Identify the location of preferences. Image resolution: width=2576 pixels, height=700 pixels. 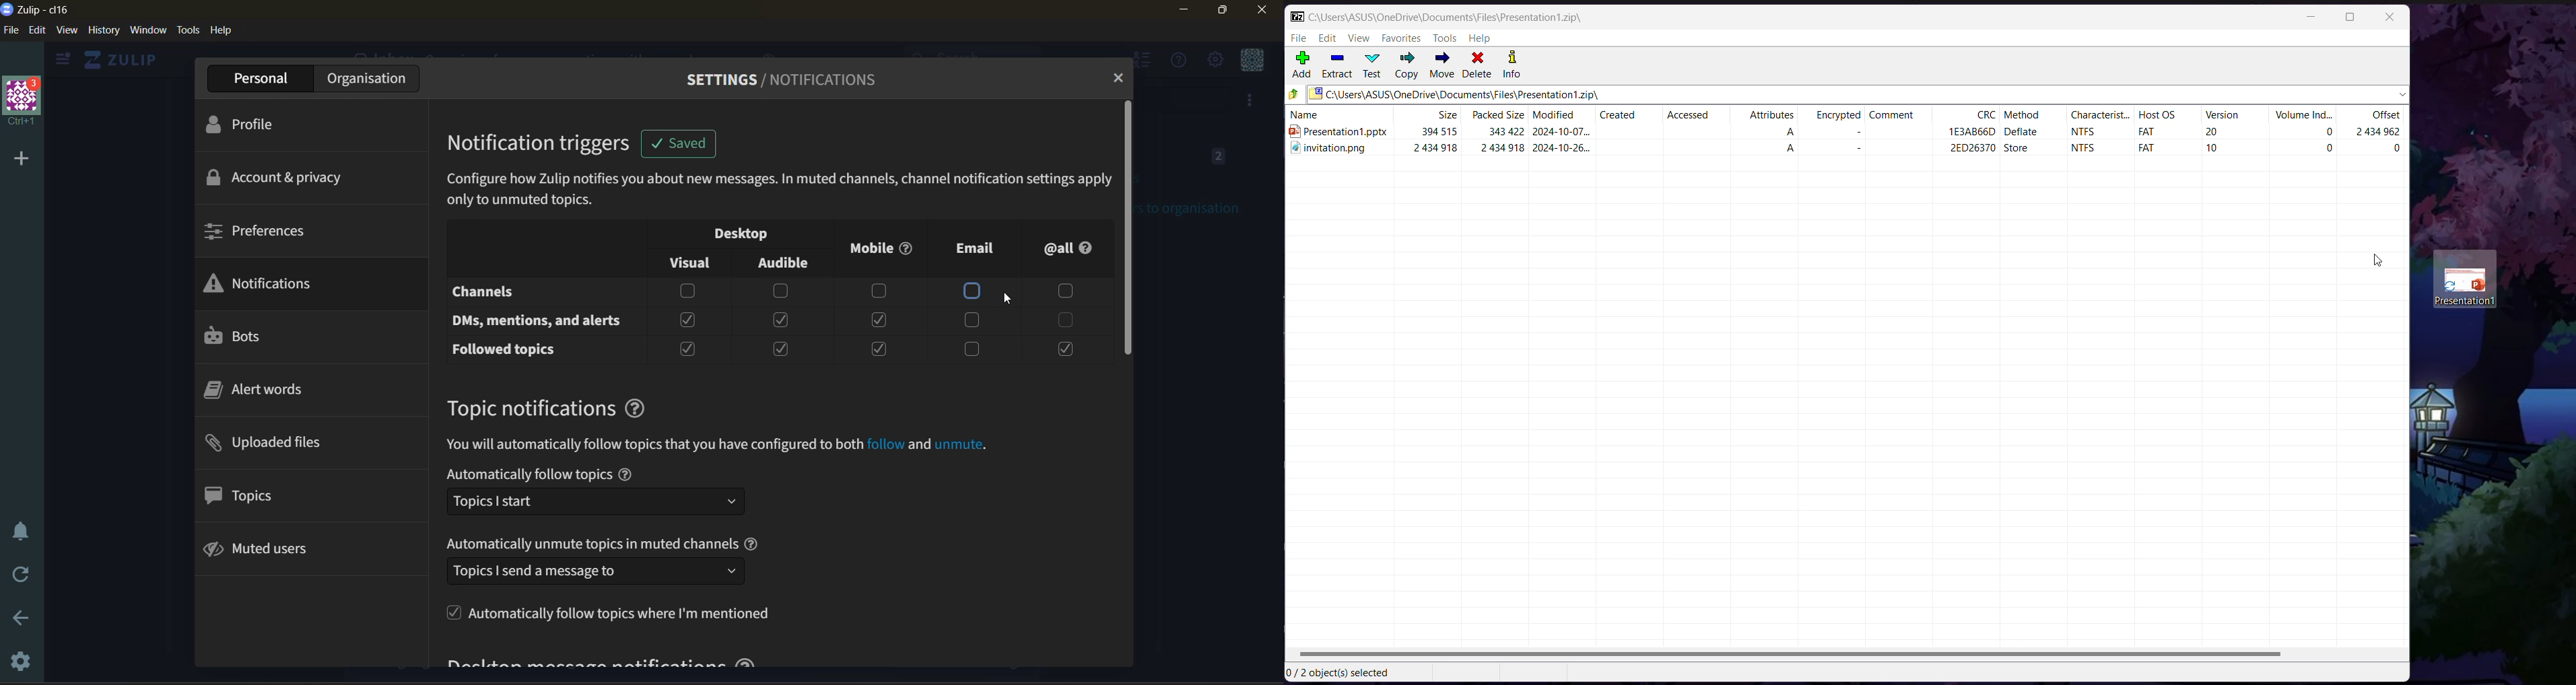
(262, 229).